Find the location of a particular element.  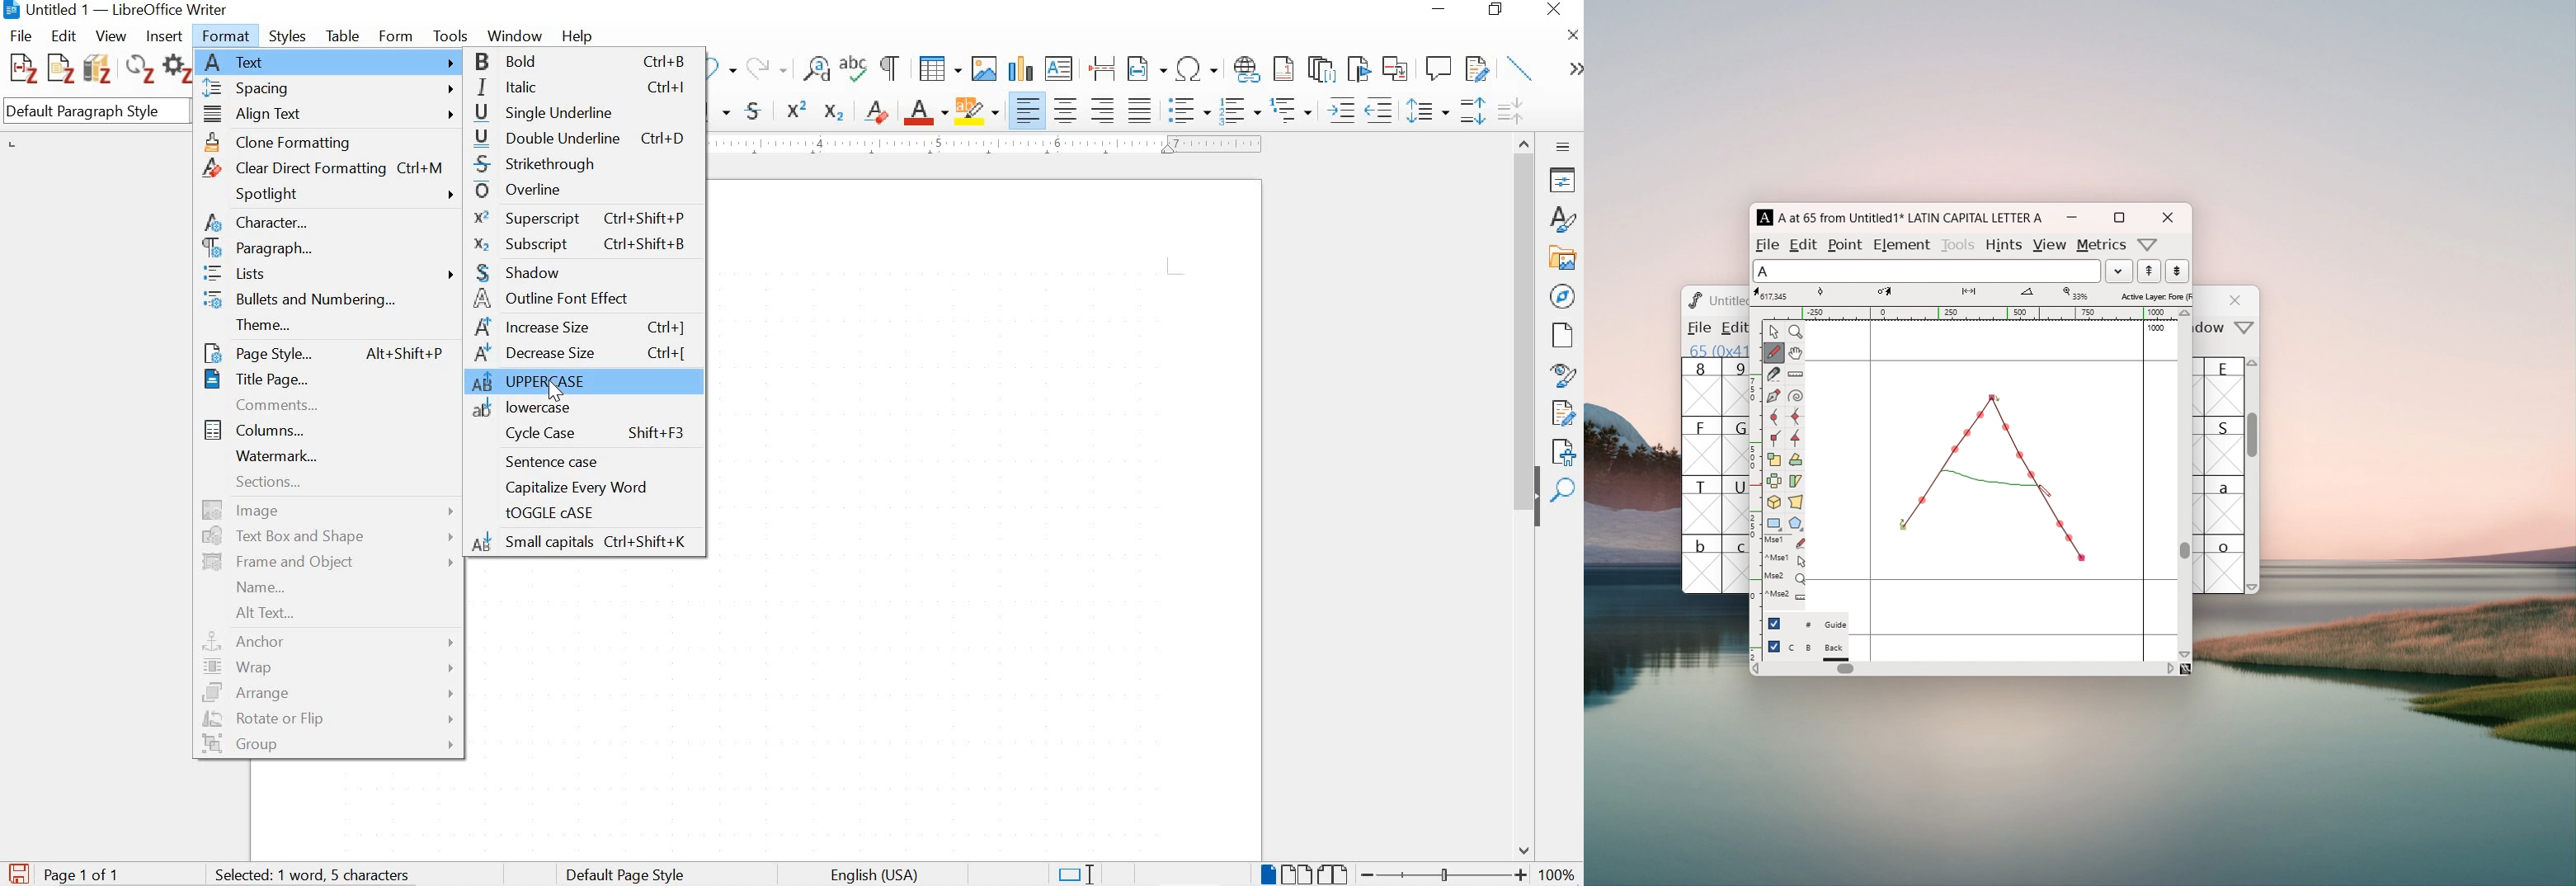

styles is located at coordinates (1561, 219).